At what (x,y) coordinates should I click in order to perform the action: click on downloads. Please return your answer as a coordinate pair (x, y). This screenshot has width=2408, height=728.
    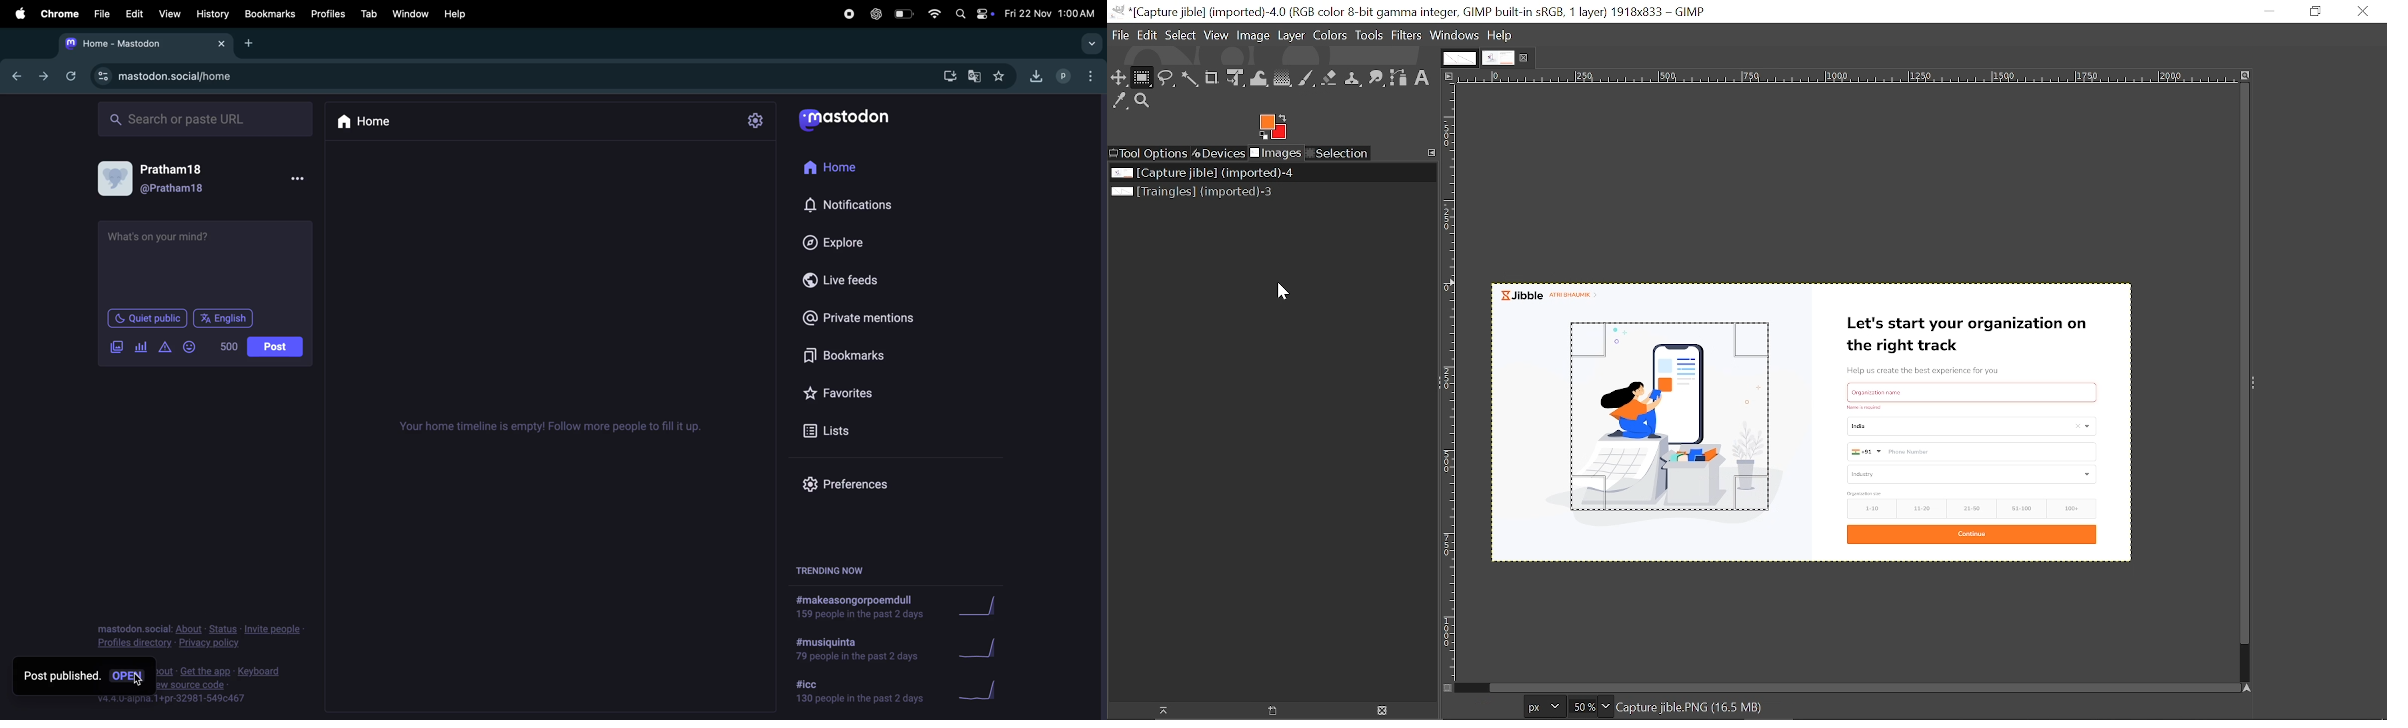
    Looking at the image, I should click on (948, 77).